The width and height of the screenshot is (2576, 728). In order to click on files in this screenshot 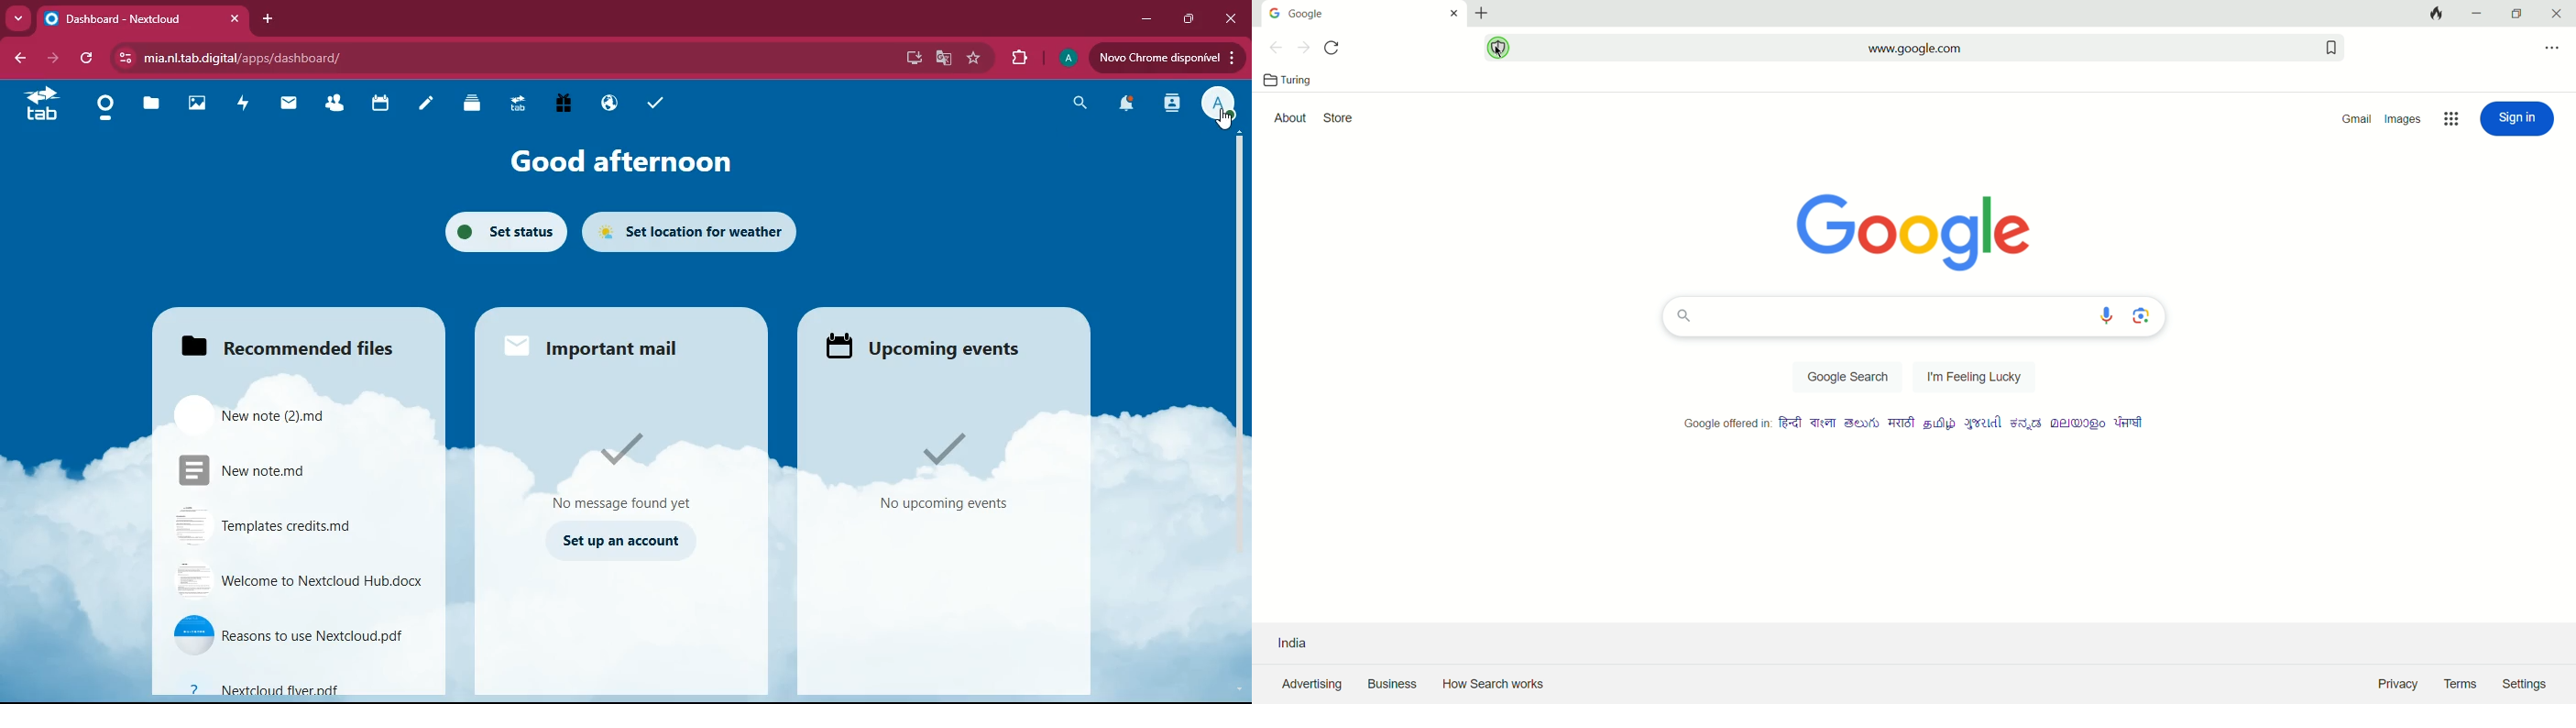, I will do `click(295, 347)`.